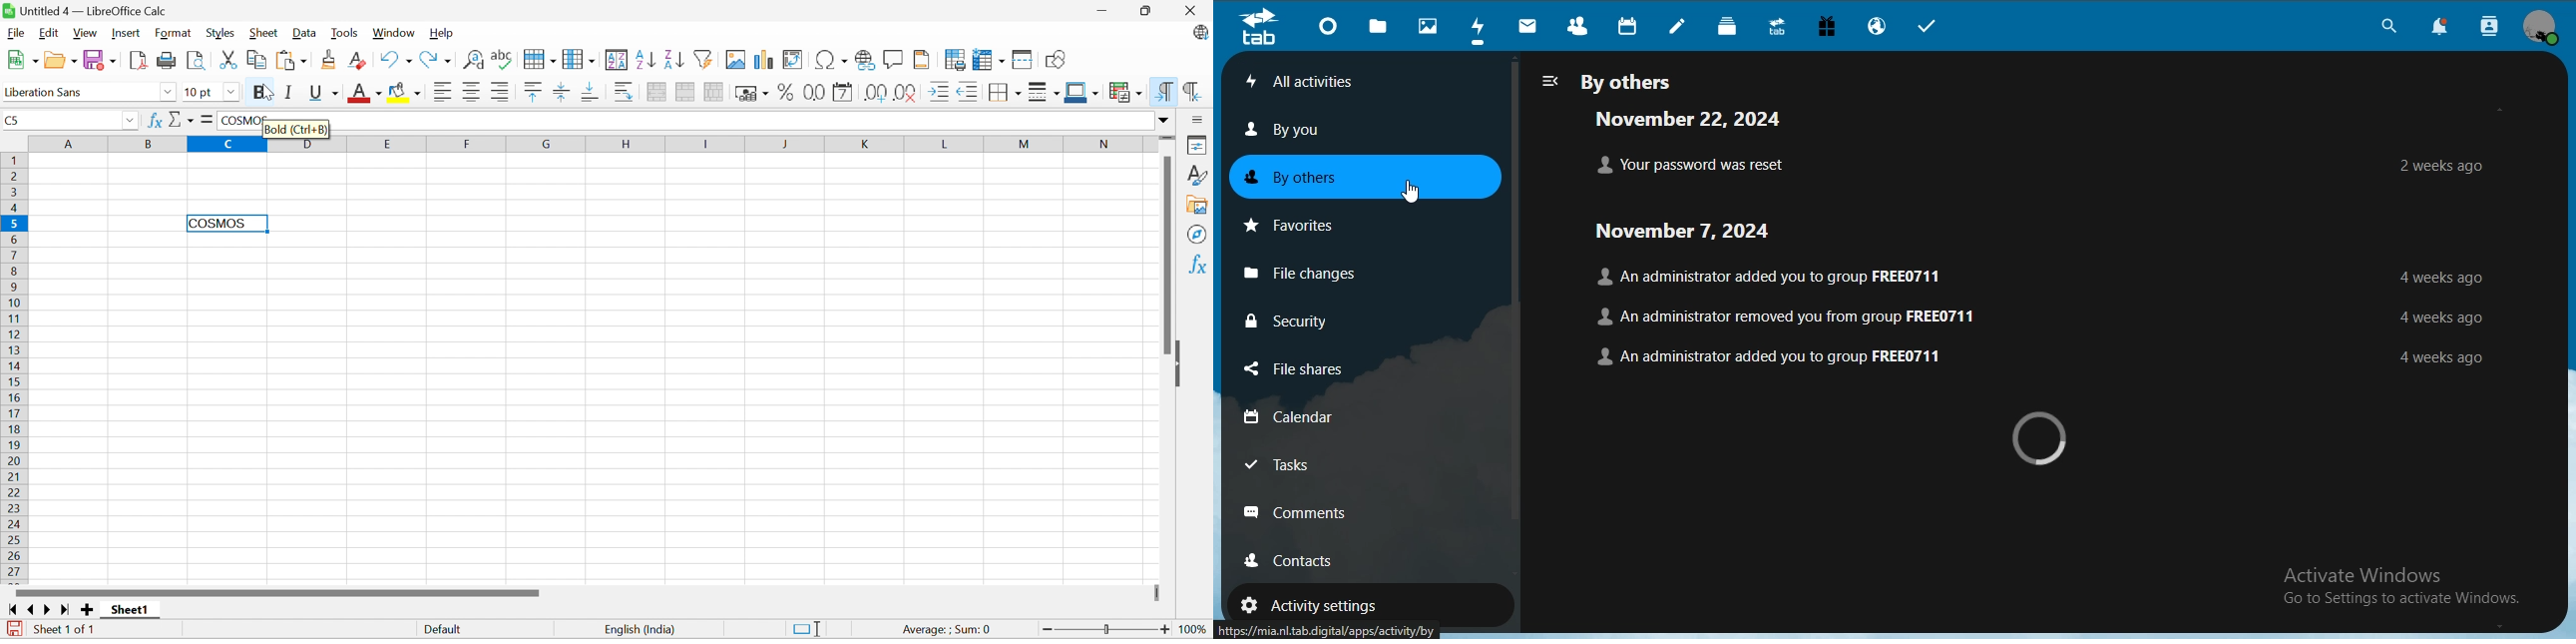  What do you see at coordinates (503, 92) in the screenshot?
I see `Align Right` at bounding box center [503, 92].